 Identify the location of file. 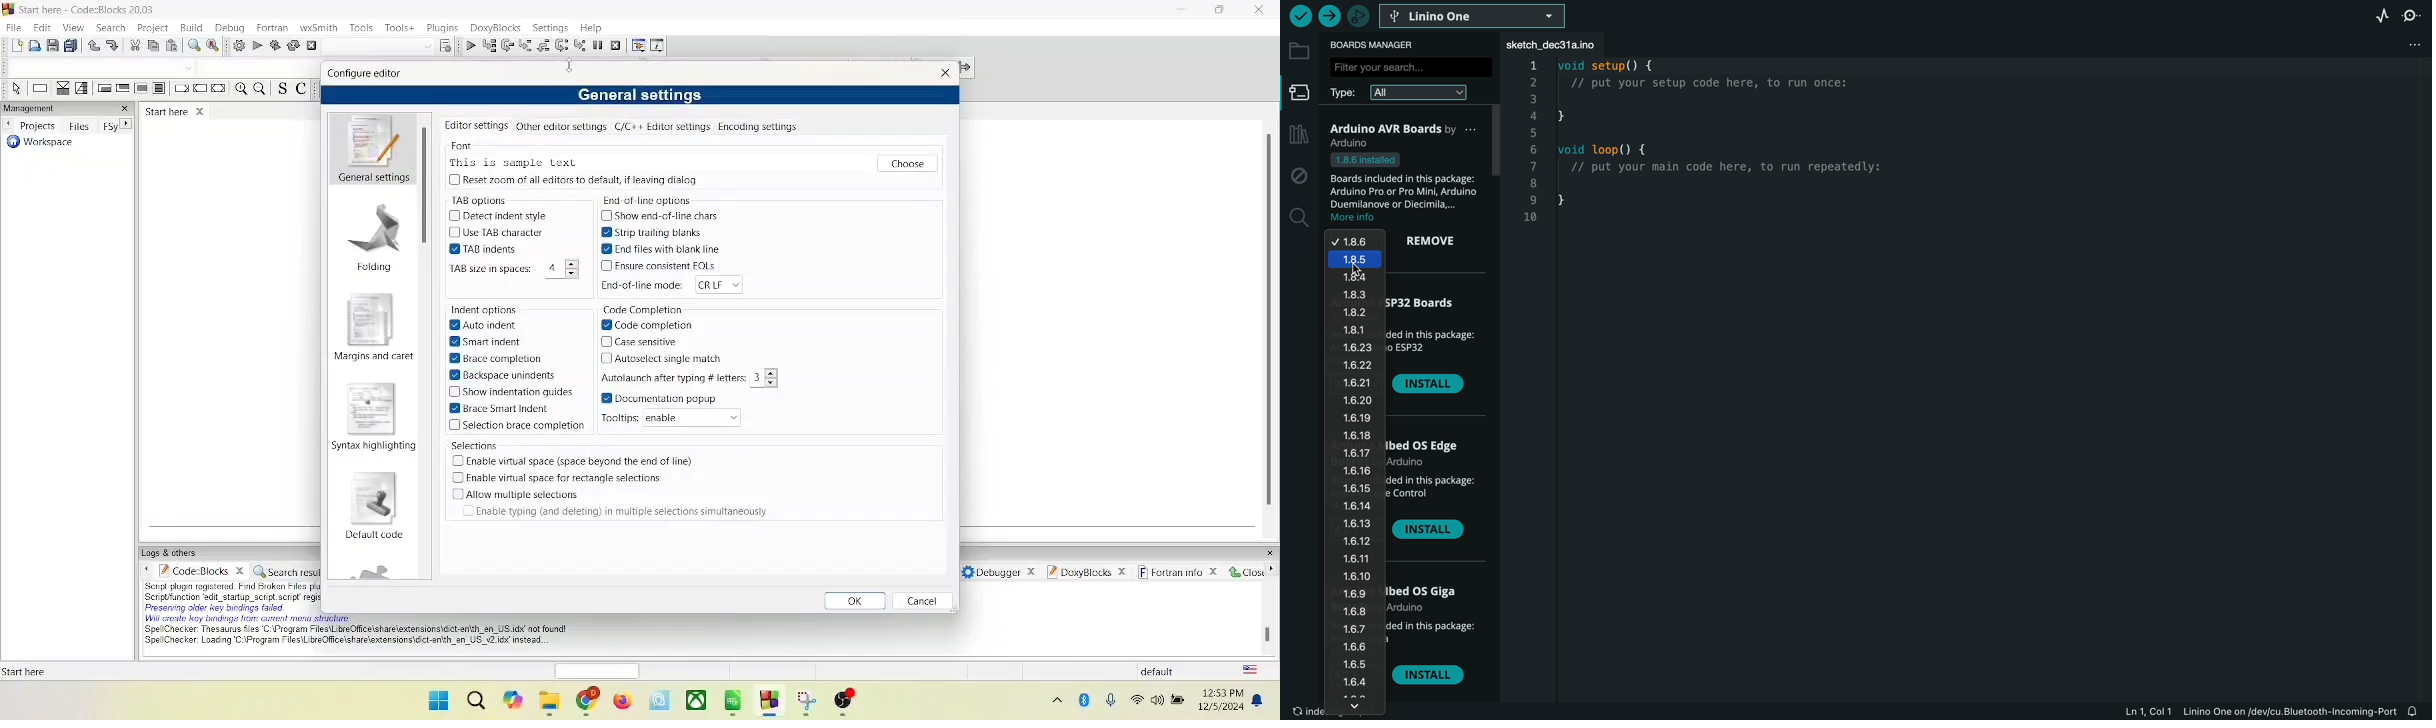
(15, 26).